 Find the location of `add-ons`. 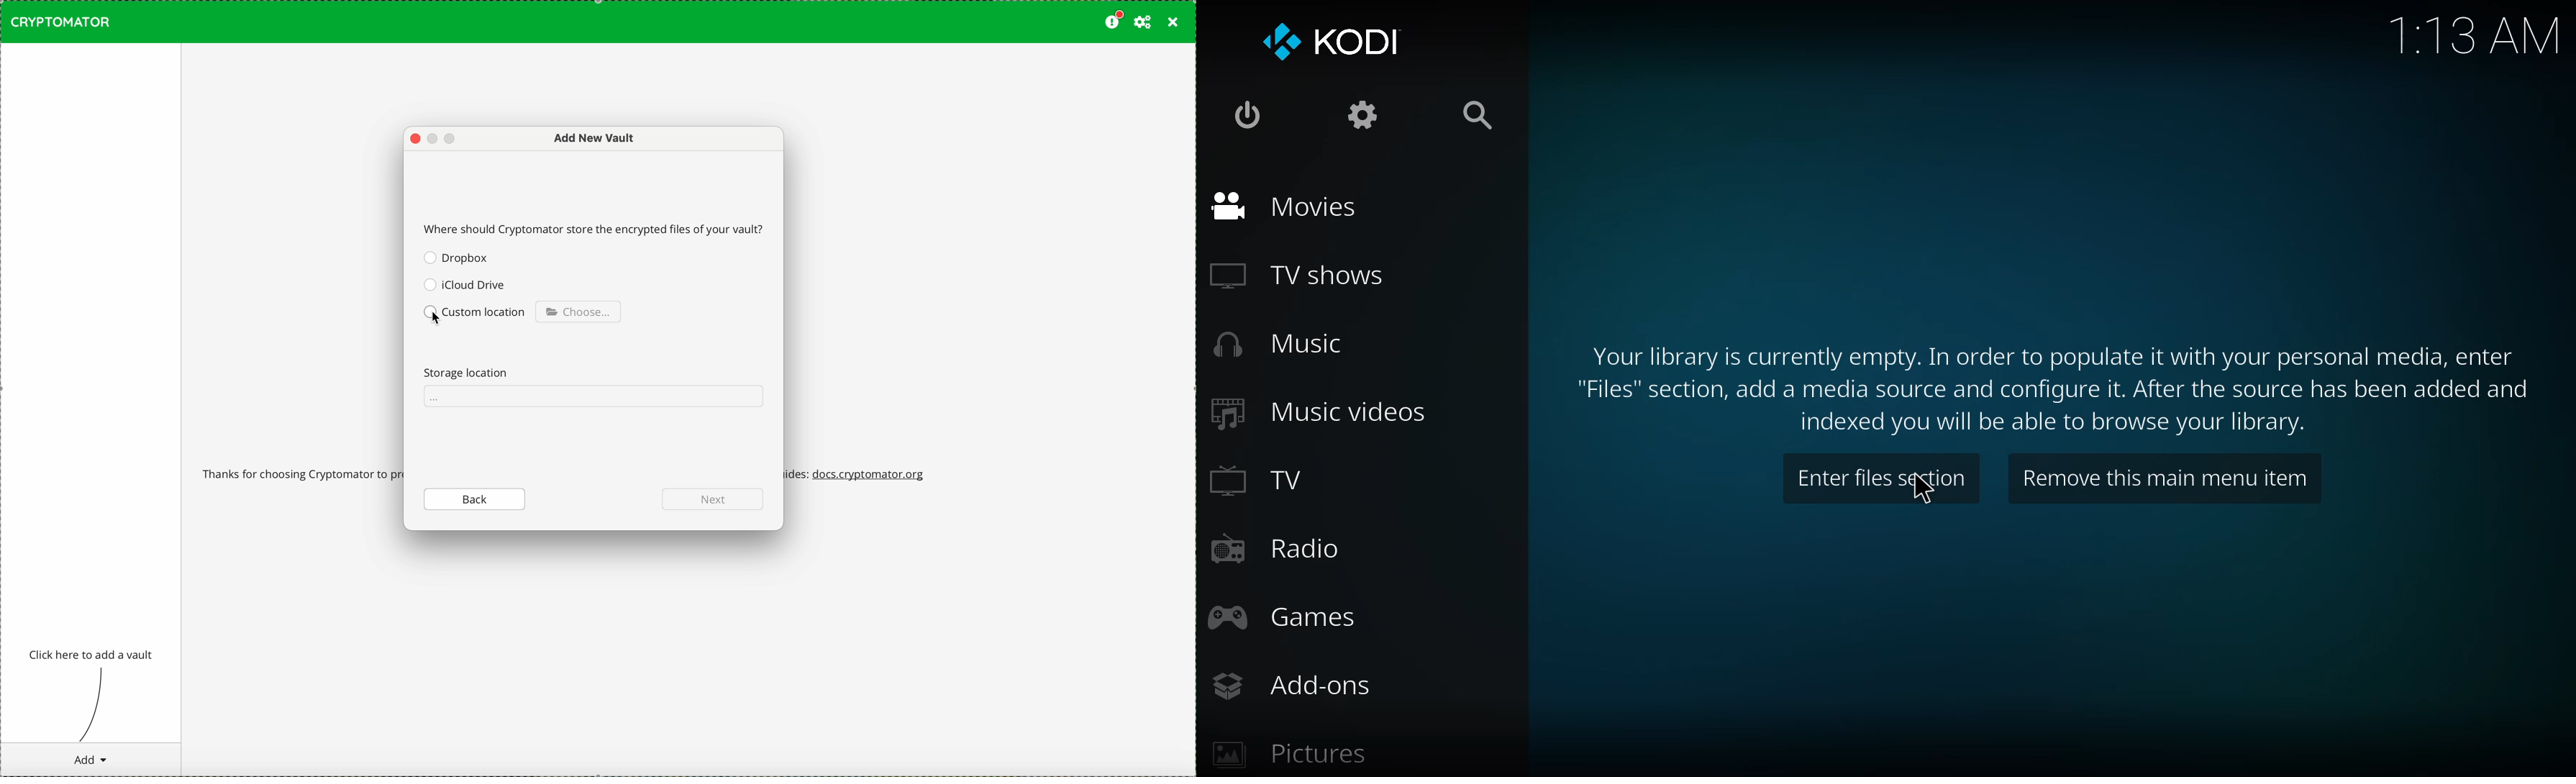

add-ons is located at coordinates (1292, 686).